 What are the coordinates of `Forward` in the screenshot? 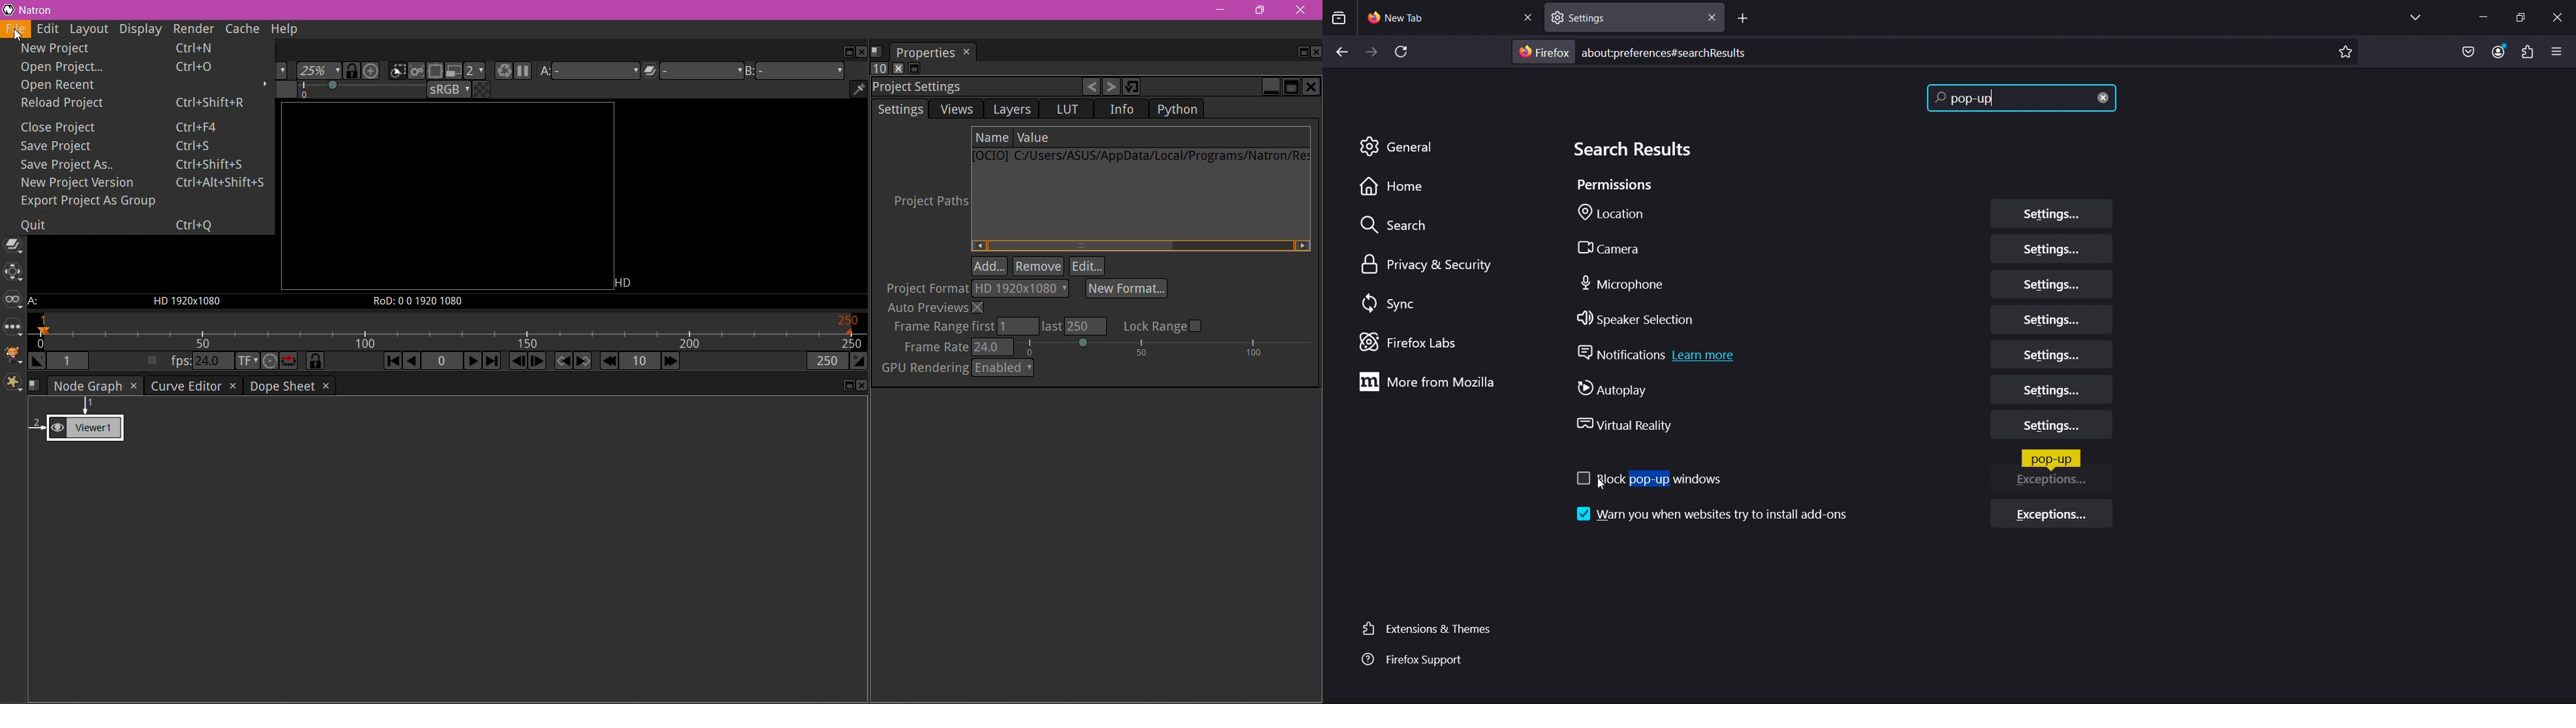 It's located at (1369, 54).